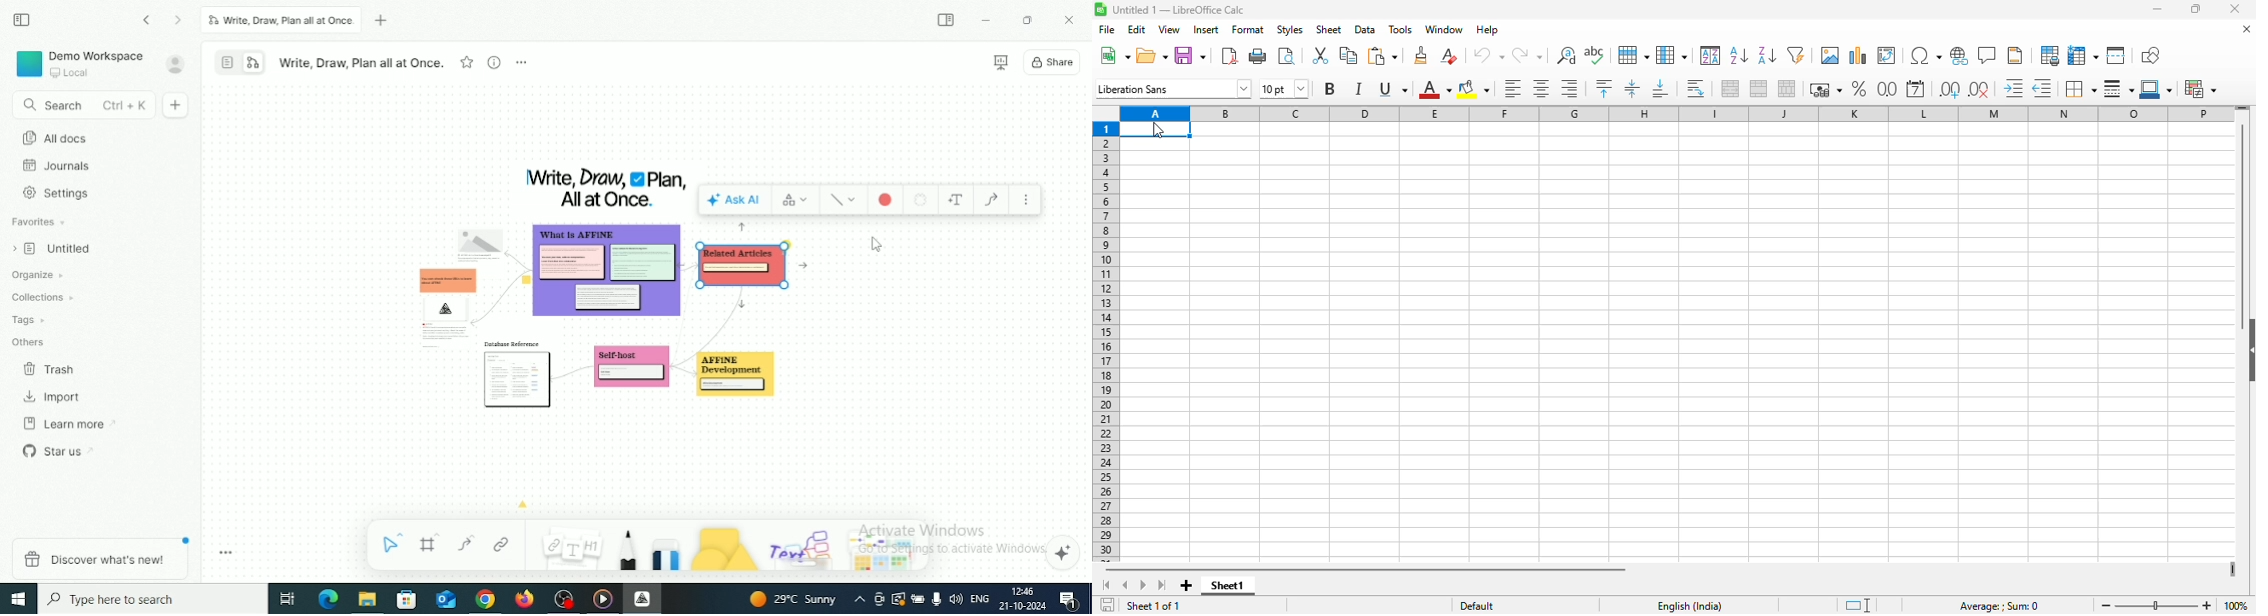 The image size is (2268, 616). I want to click on zoom out, so click(2108, 605).